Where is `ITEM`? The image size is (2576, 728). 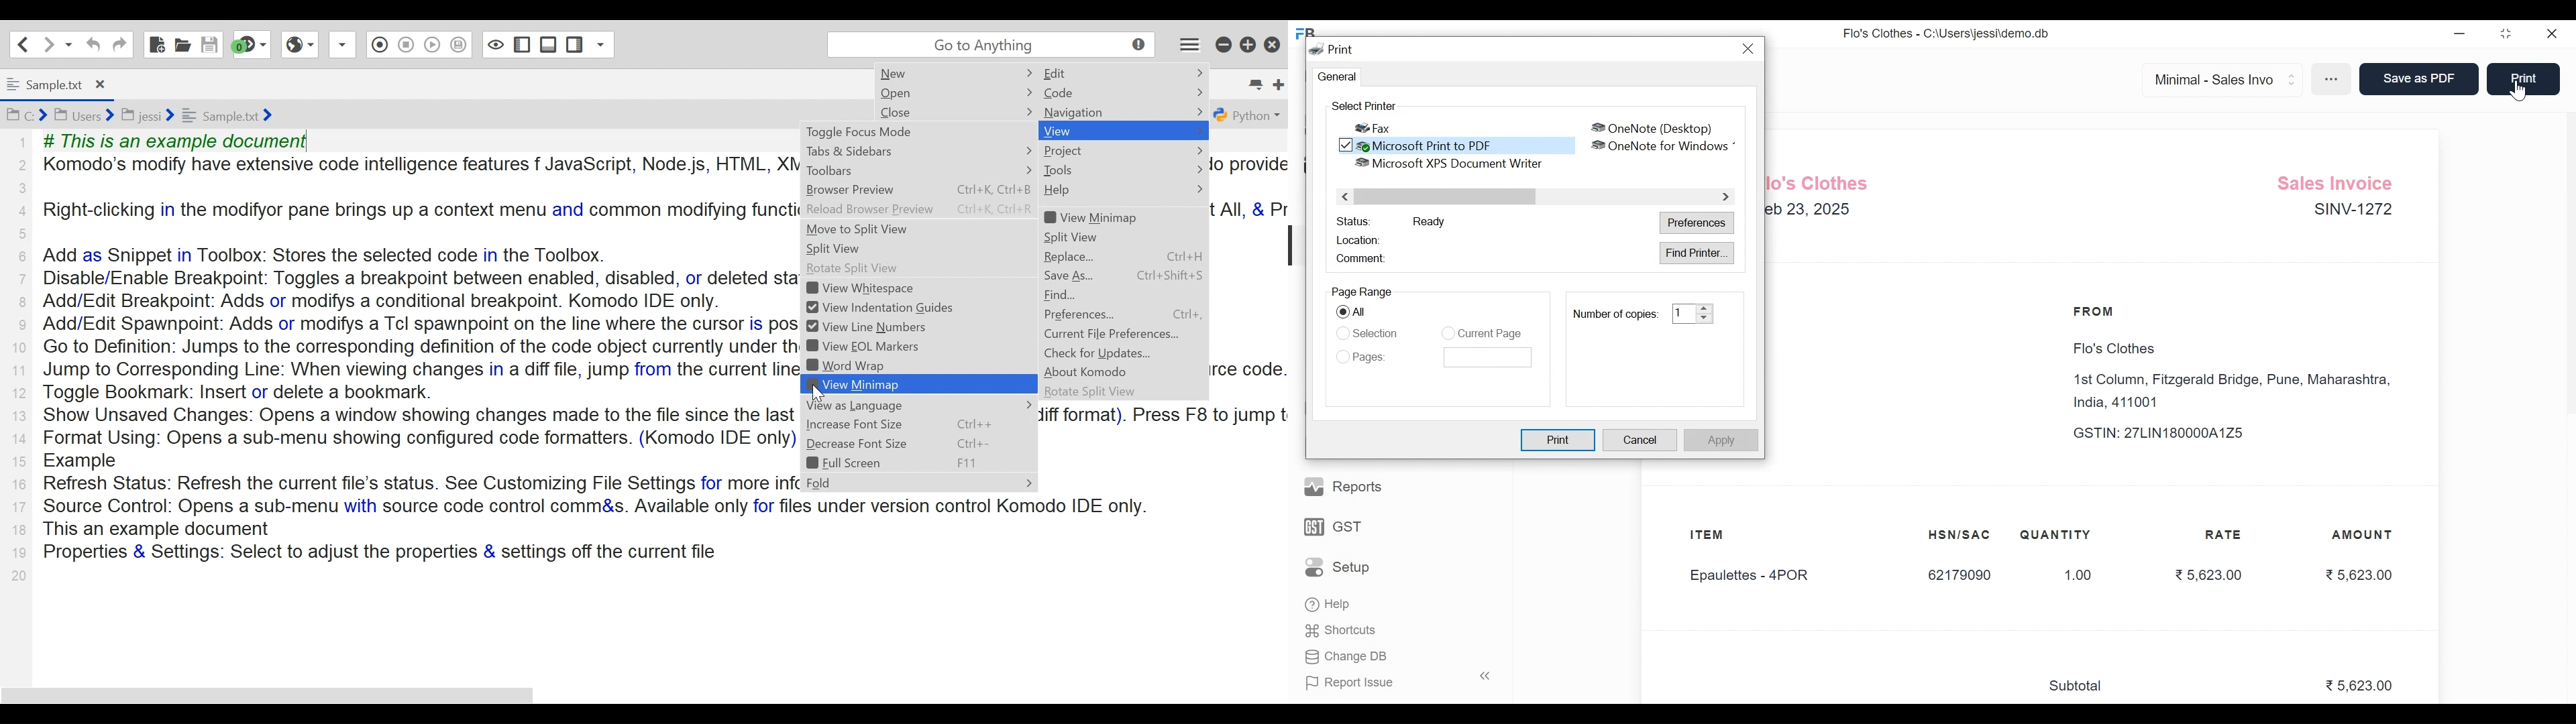
ITEM is located at coordinates (1720, 536).